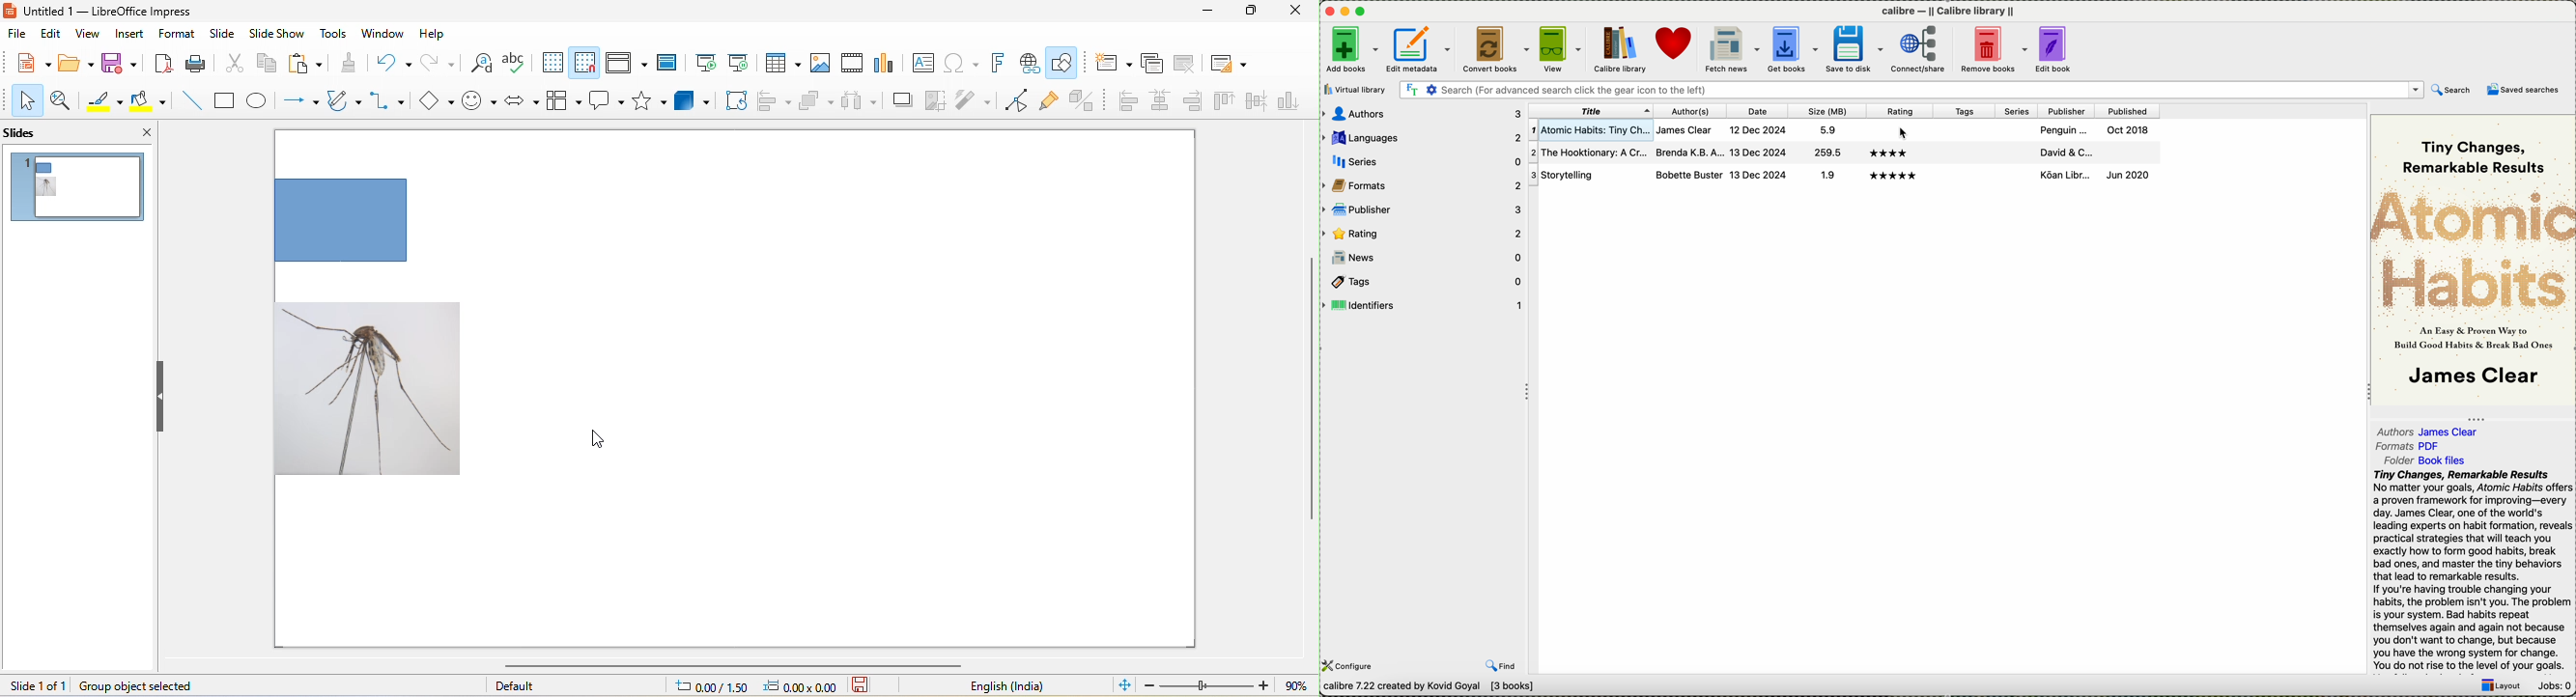  What do you see at coordinates (1089, 100) in the screenshot?
I see `toggle extrusion` at bounding box center [1089, 100].